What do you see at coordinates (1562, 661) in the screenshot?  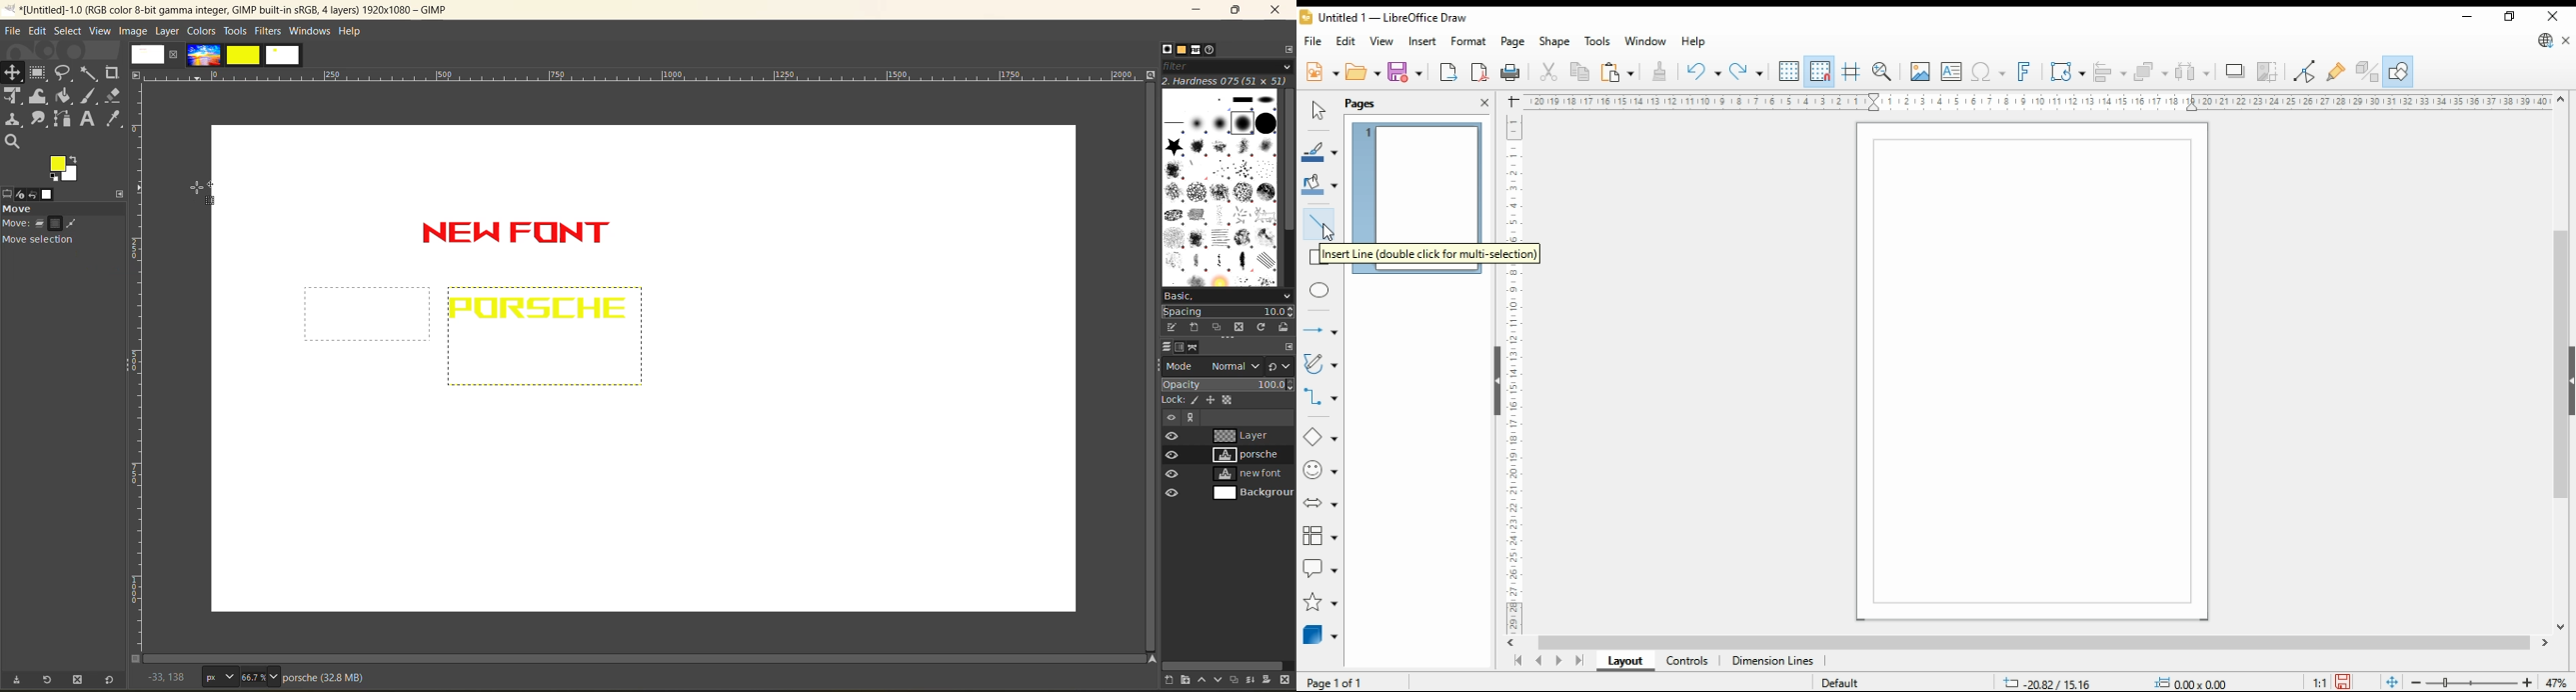 I see `next page` at bounding box center [1562, 661].